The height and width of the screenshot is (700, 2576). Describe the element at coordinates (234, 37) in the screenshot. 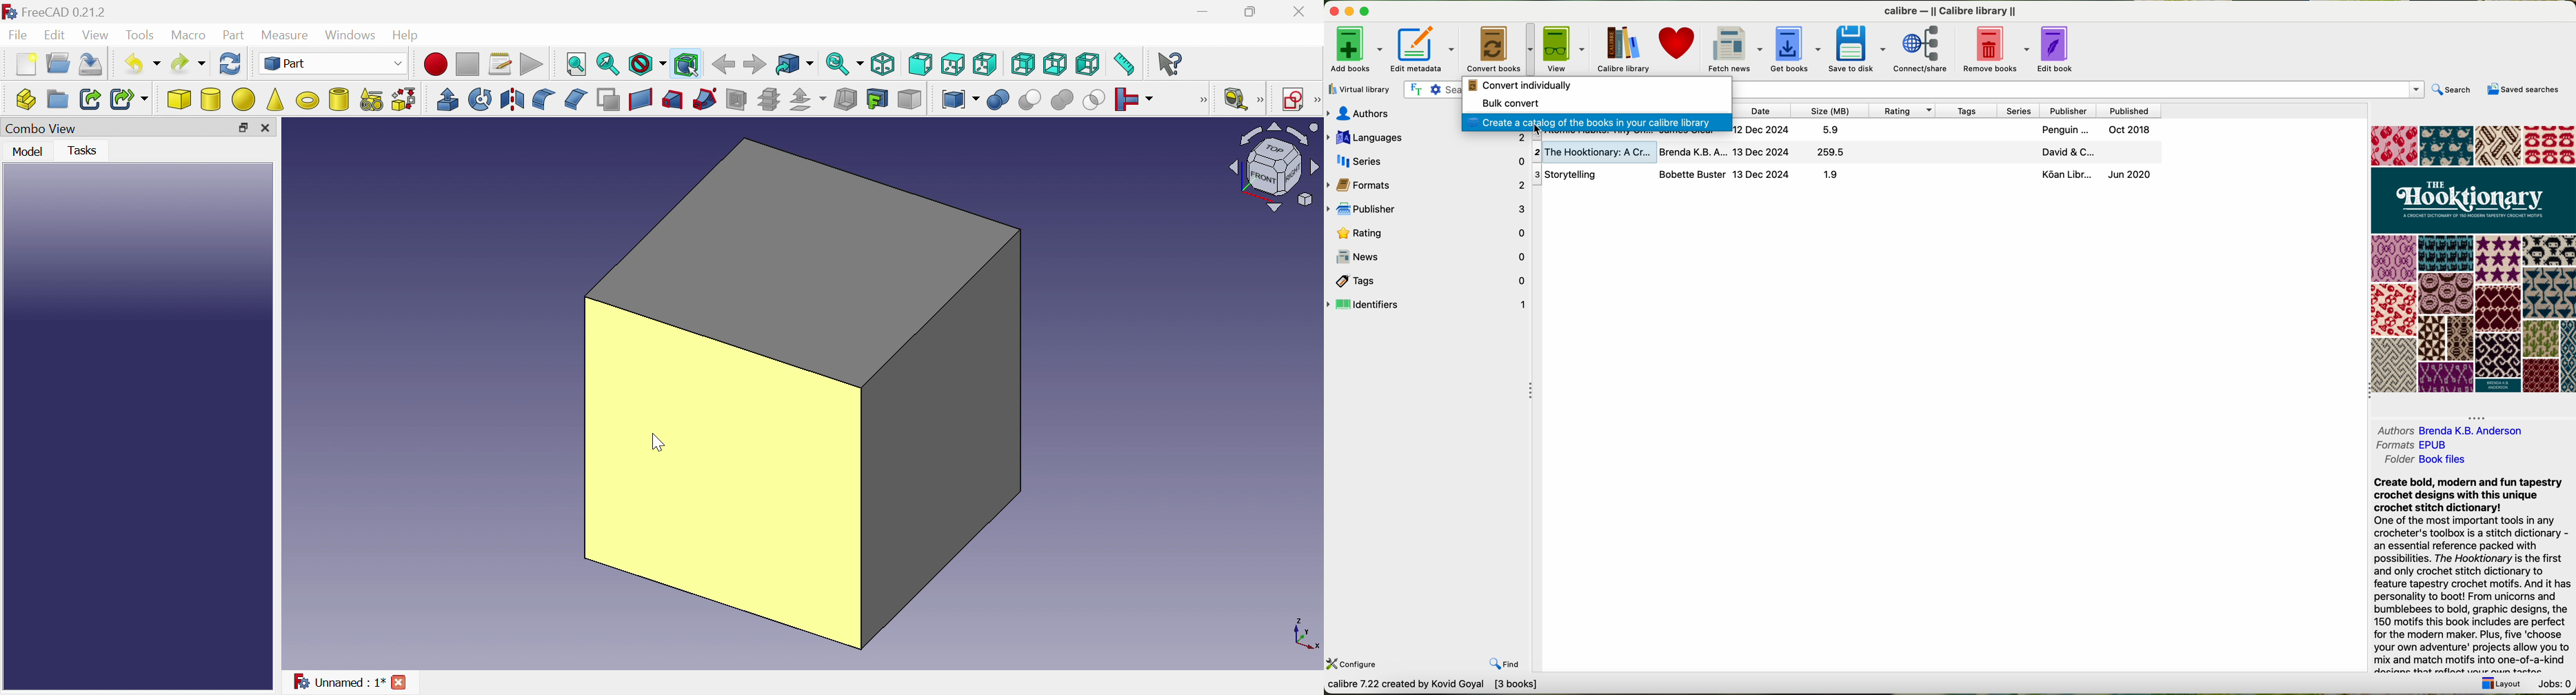

I see `Part` at that location.